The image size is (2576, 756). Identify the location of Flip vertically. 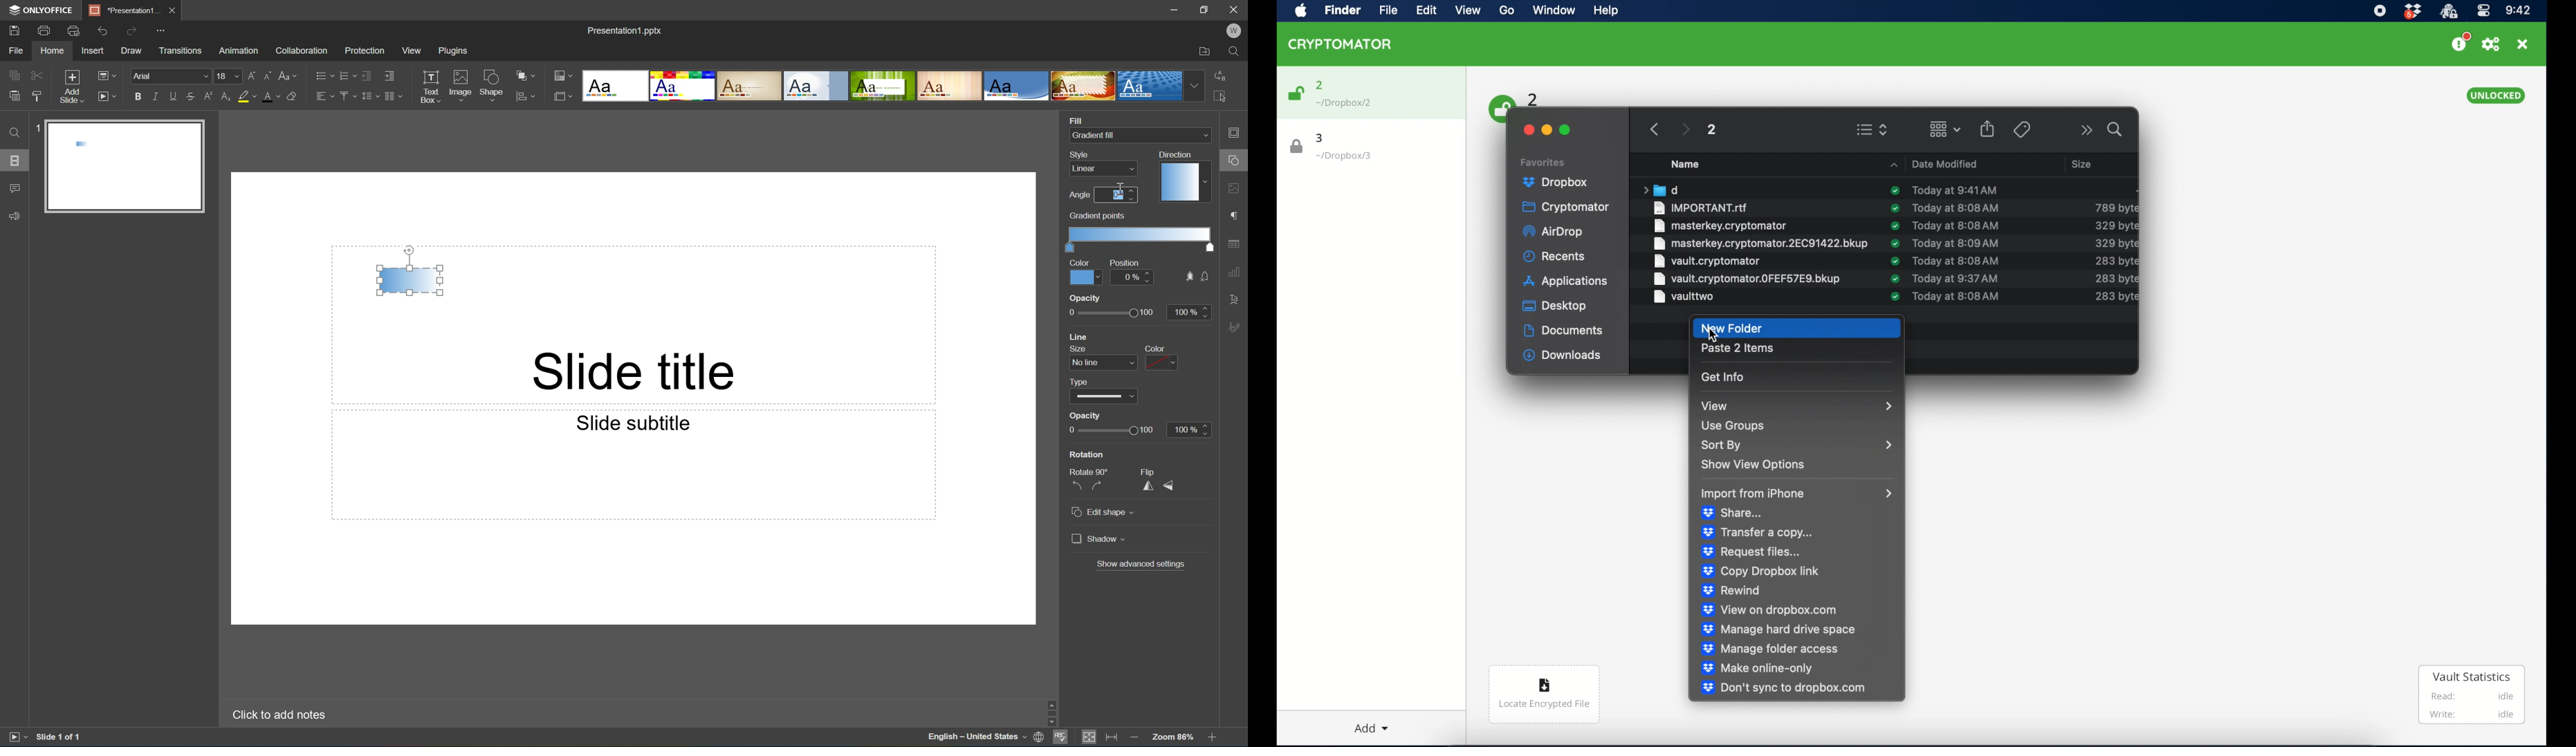
(1170, 486).